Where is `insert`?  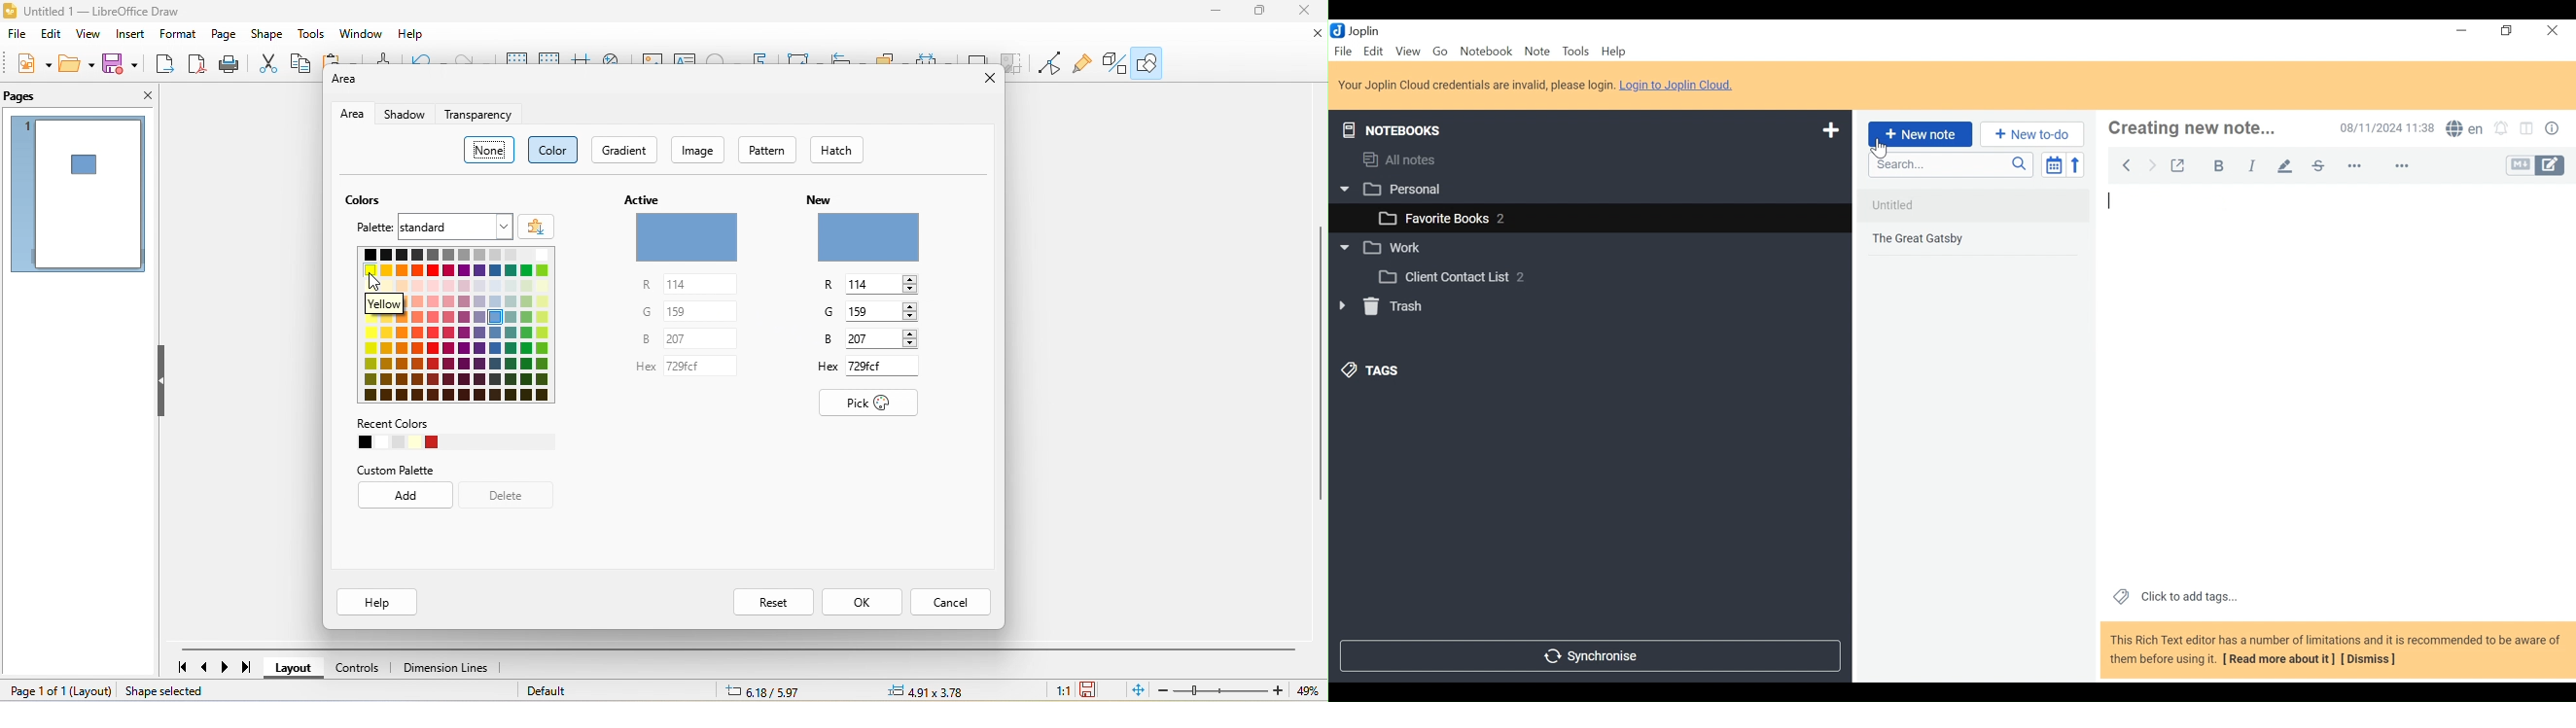
insert is located at coordinates (130, 37).